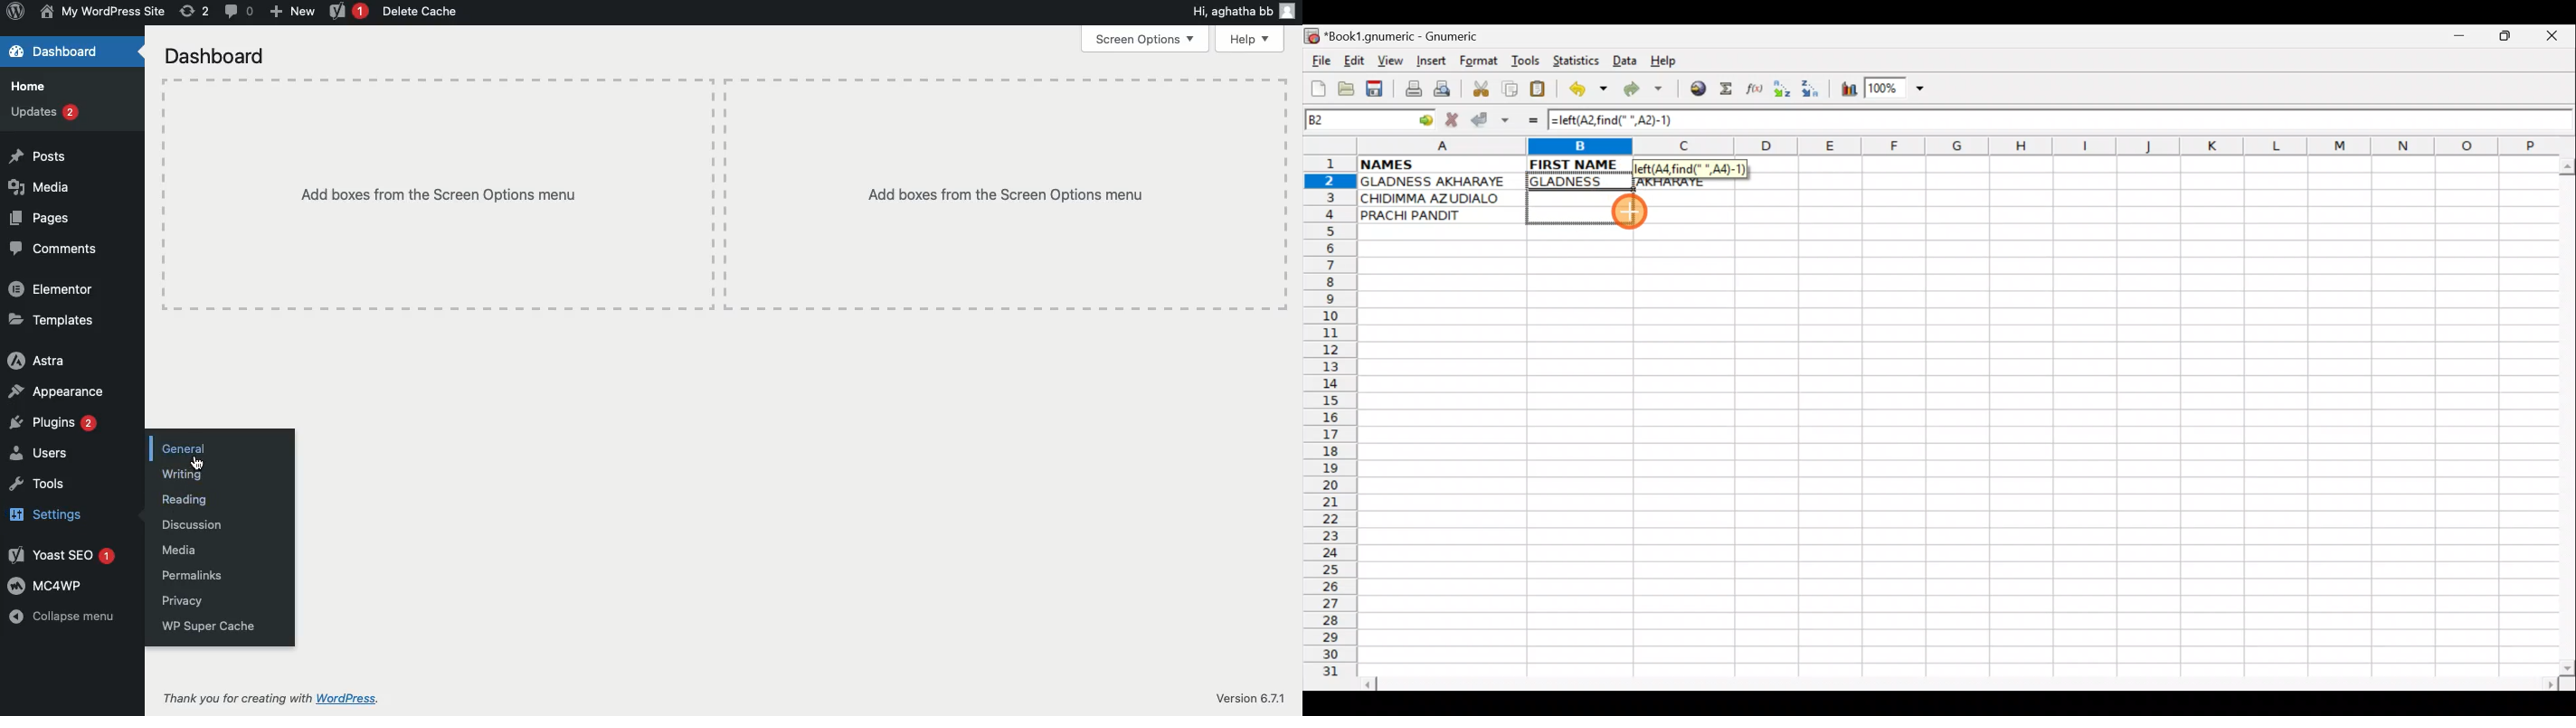 This screenshot has height=728, width=2576. Describe the element at coordinates (1455, 117) in the screenshot. I see `Cancel change` at that location.